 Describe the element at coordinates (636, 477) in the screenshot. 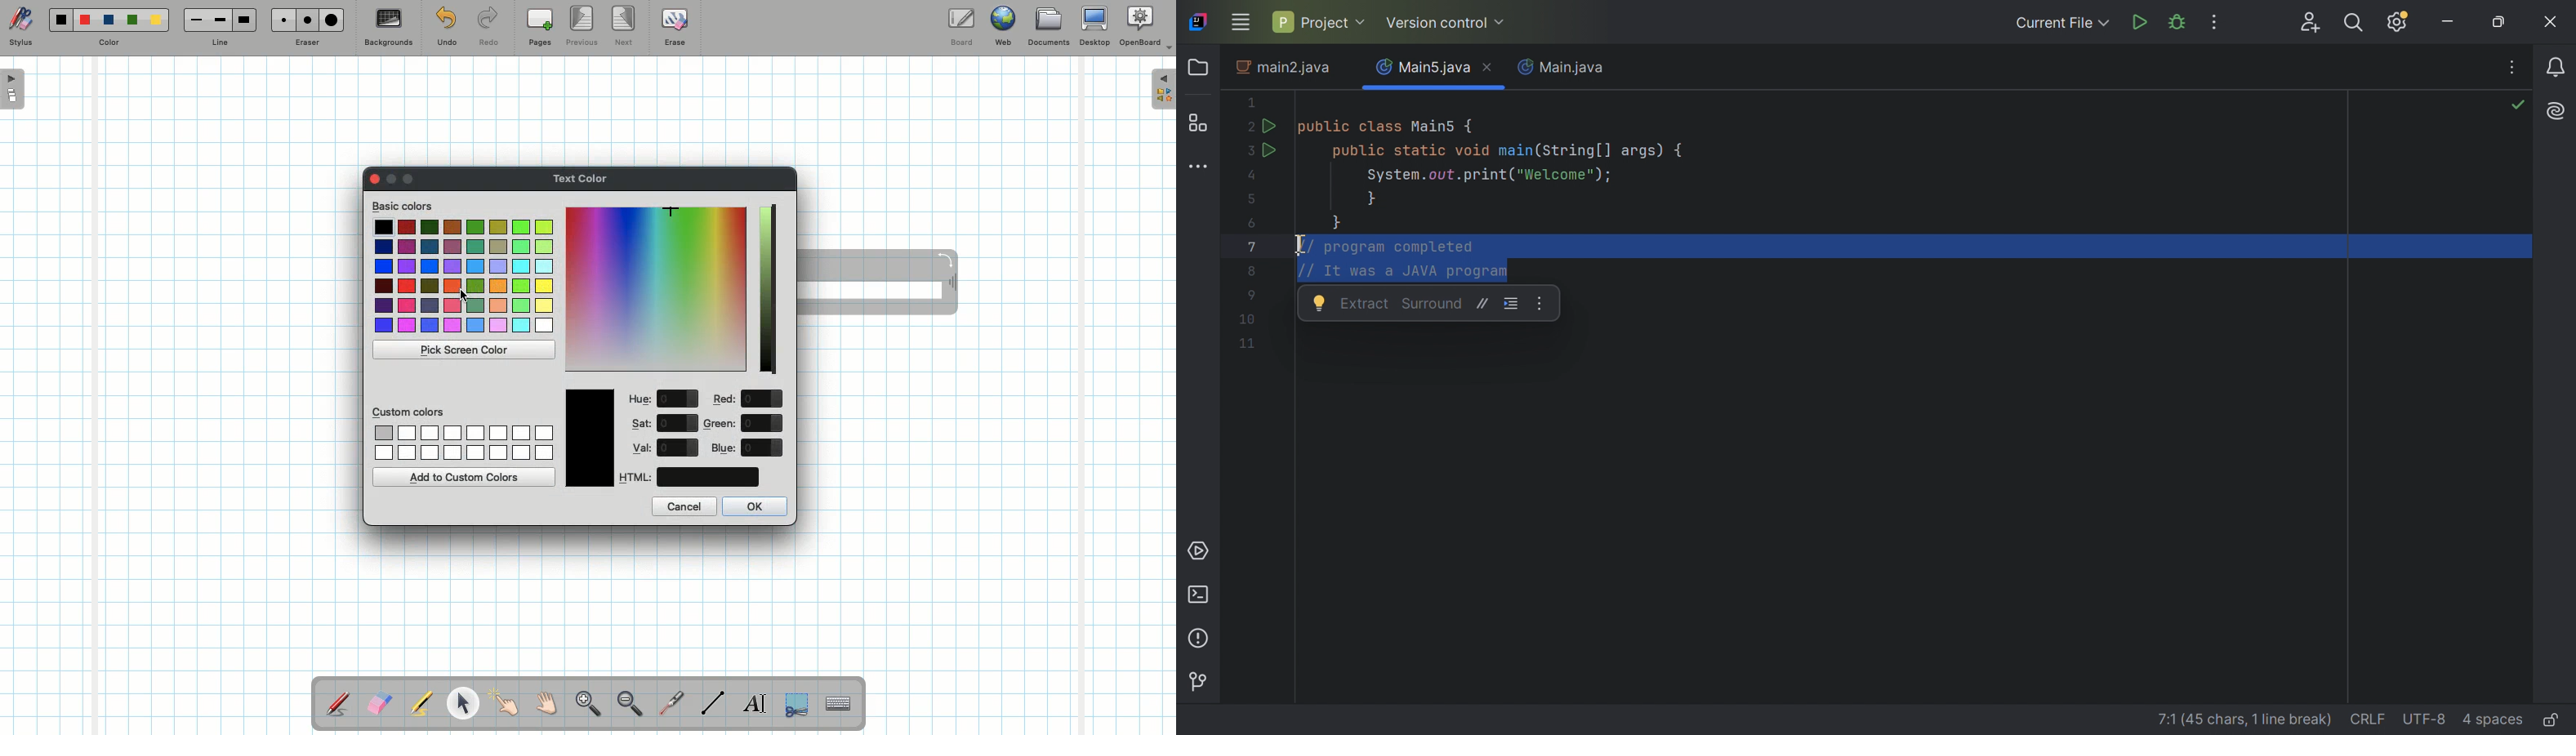

I see `HTML` at that location.